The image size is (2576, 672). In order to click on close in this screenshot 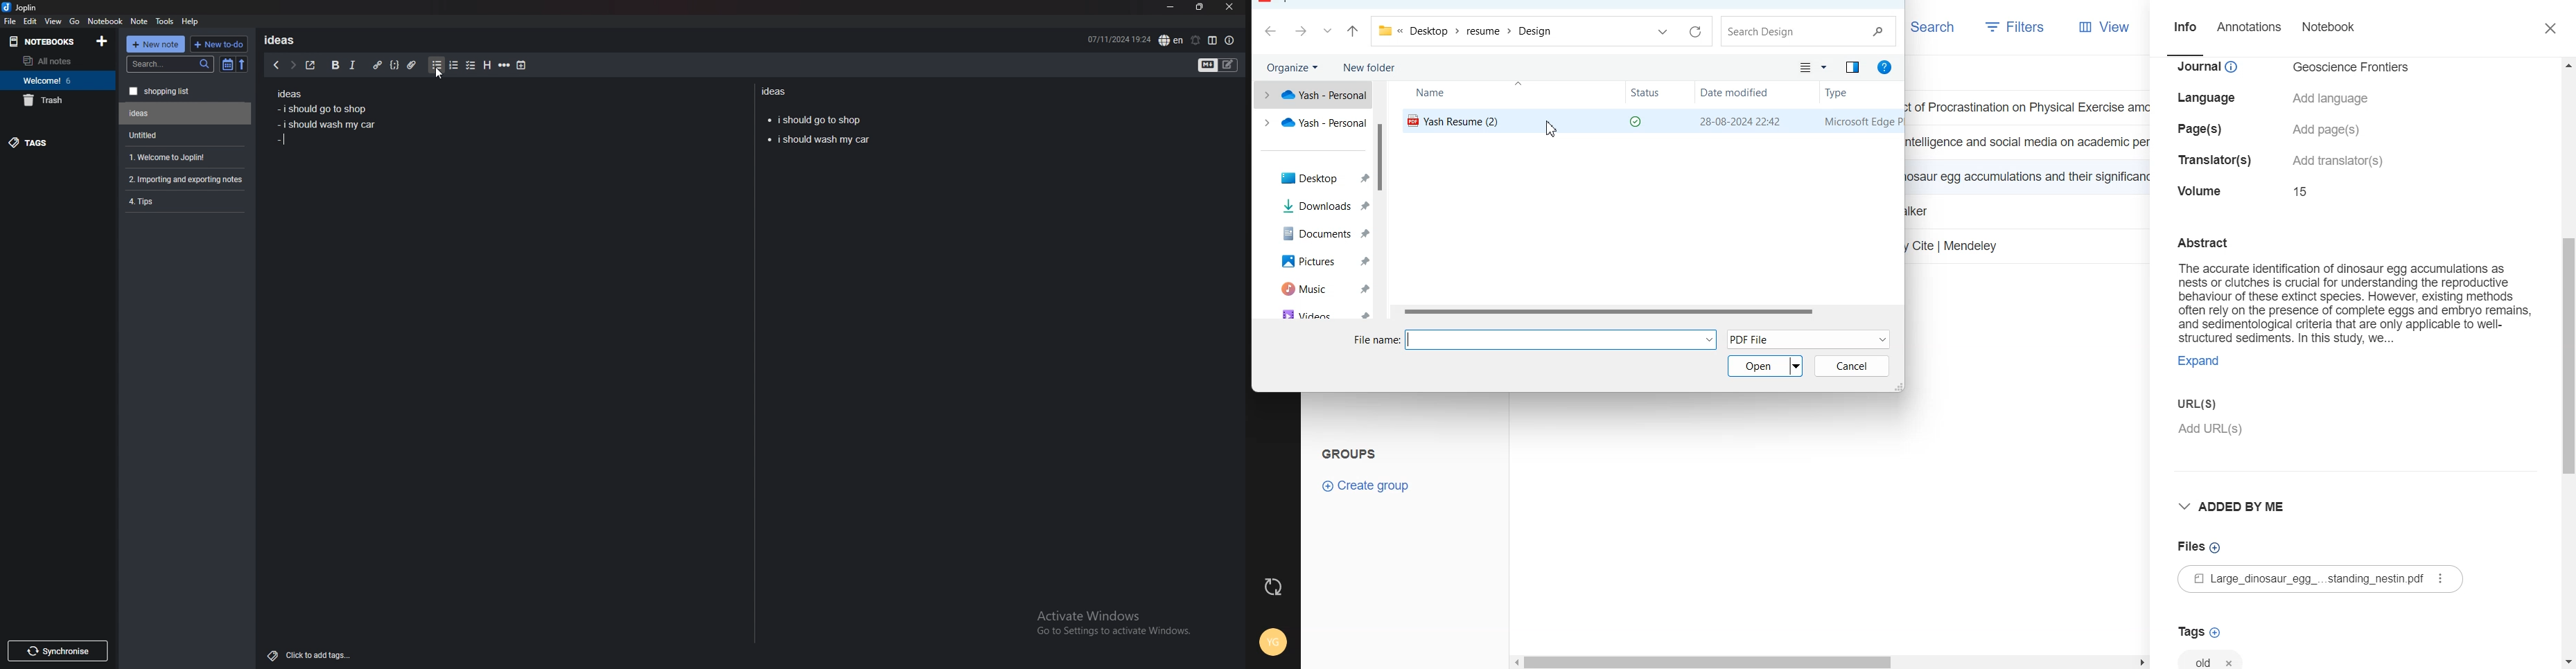, I will do `click(1229, 7)`.